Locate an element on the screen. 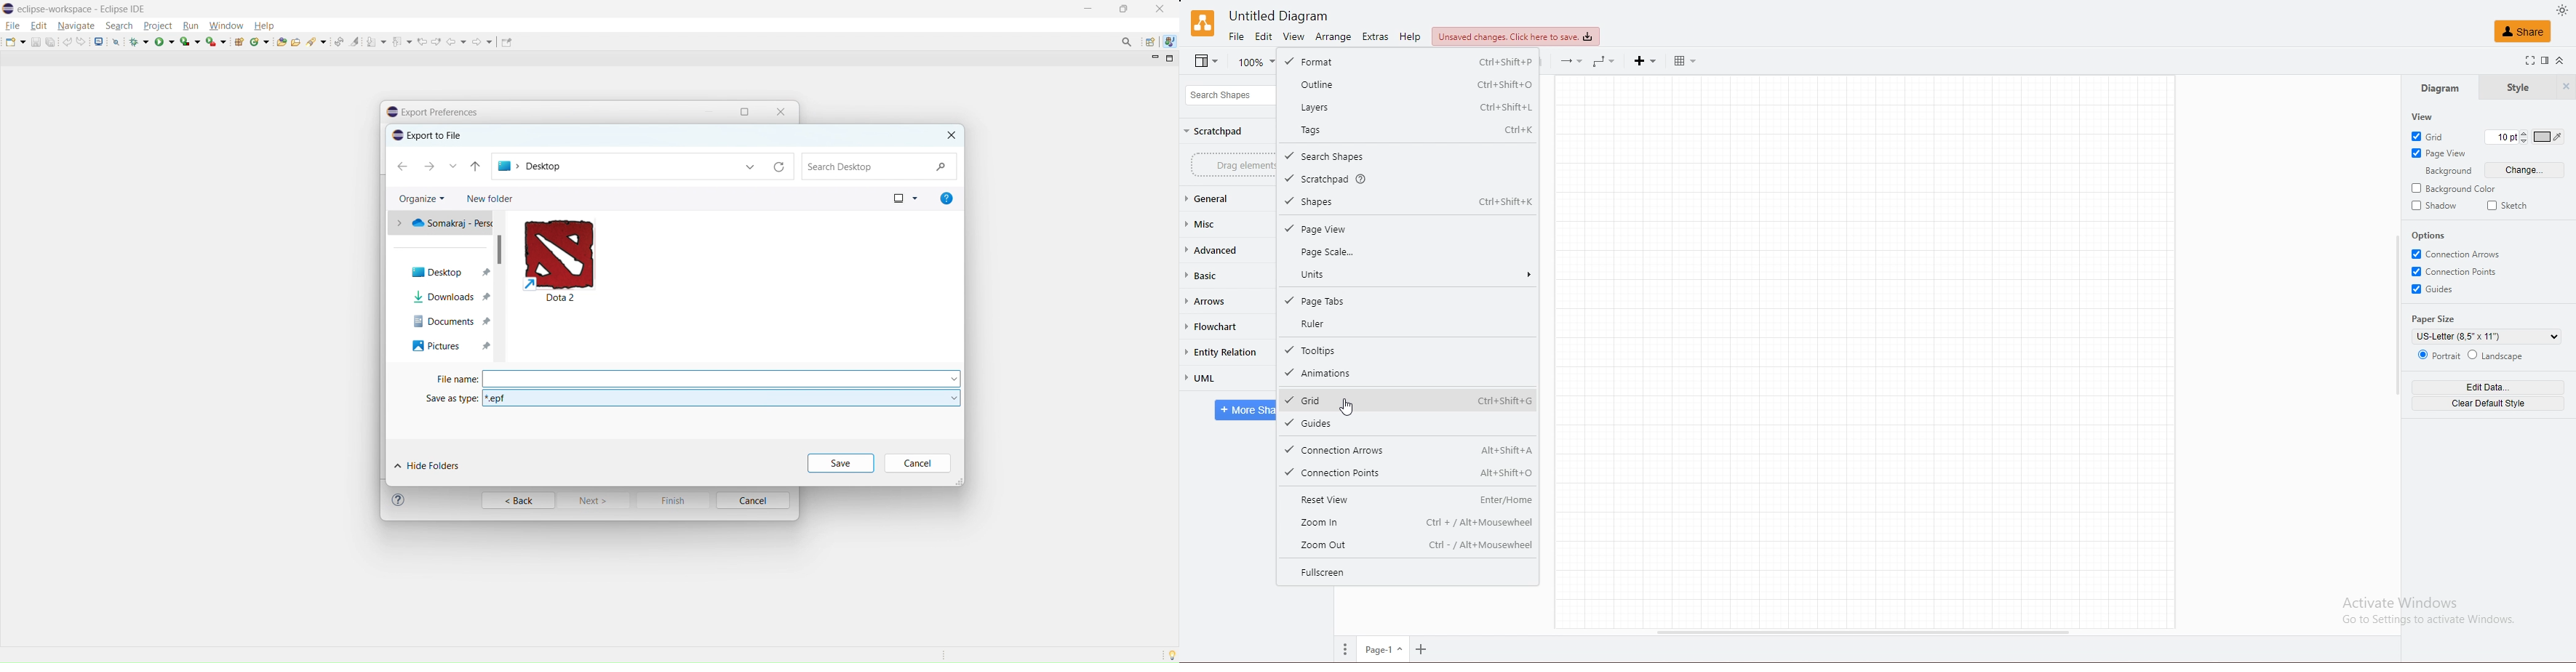  Cancel is located at coordinates (754, 500).